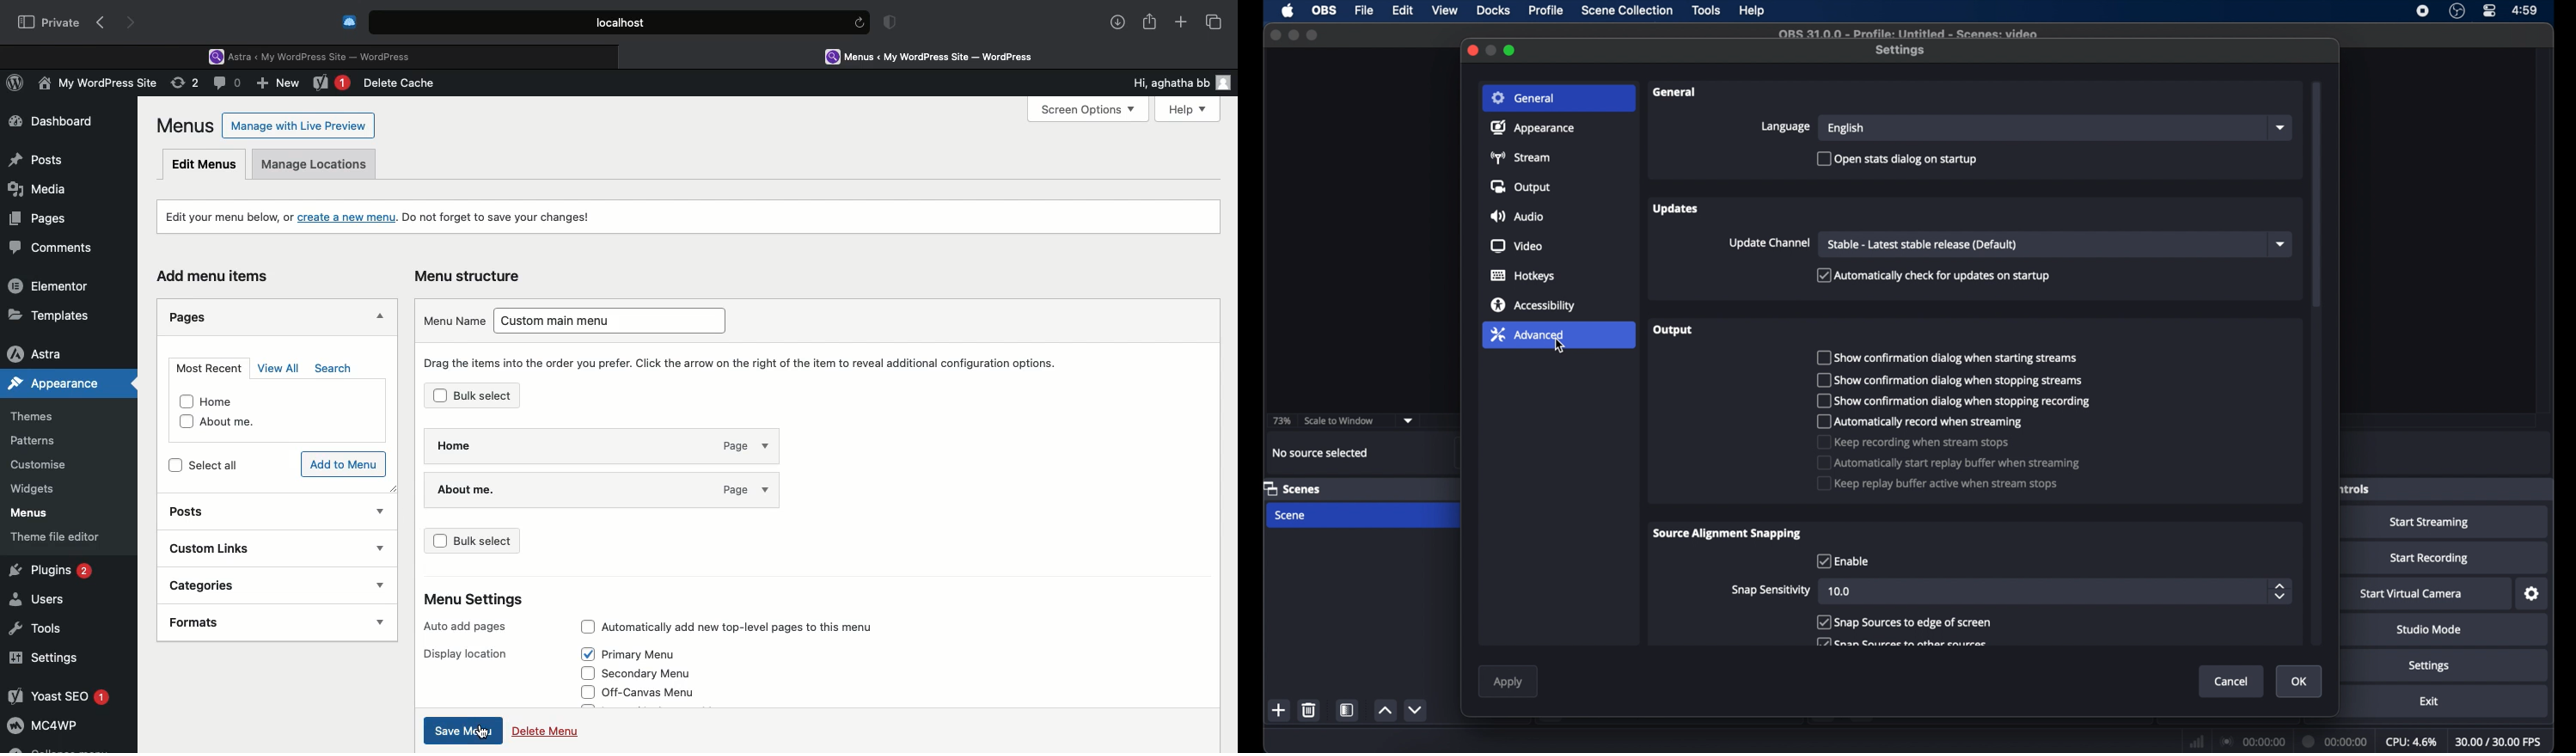  What do you see at coordinates (58, 695) in the screenshot?
I see `Yoast SEO 1` at bounding box center [58, 695].